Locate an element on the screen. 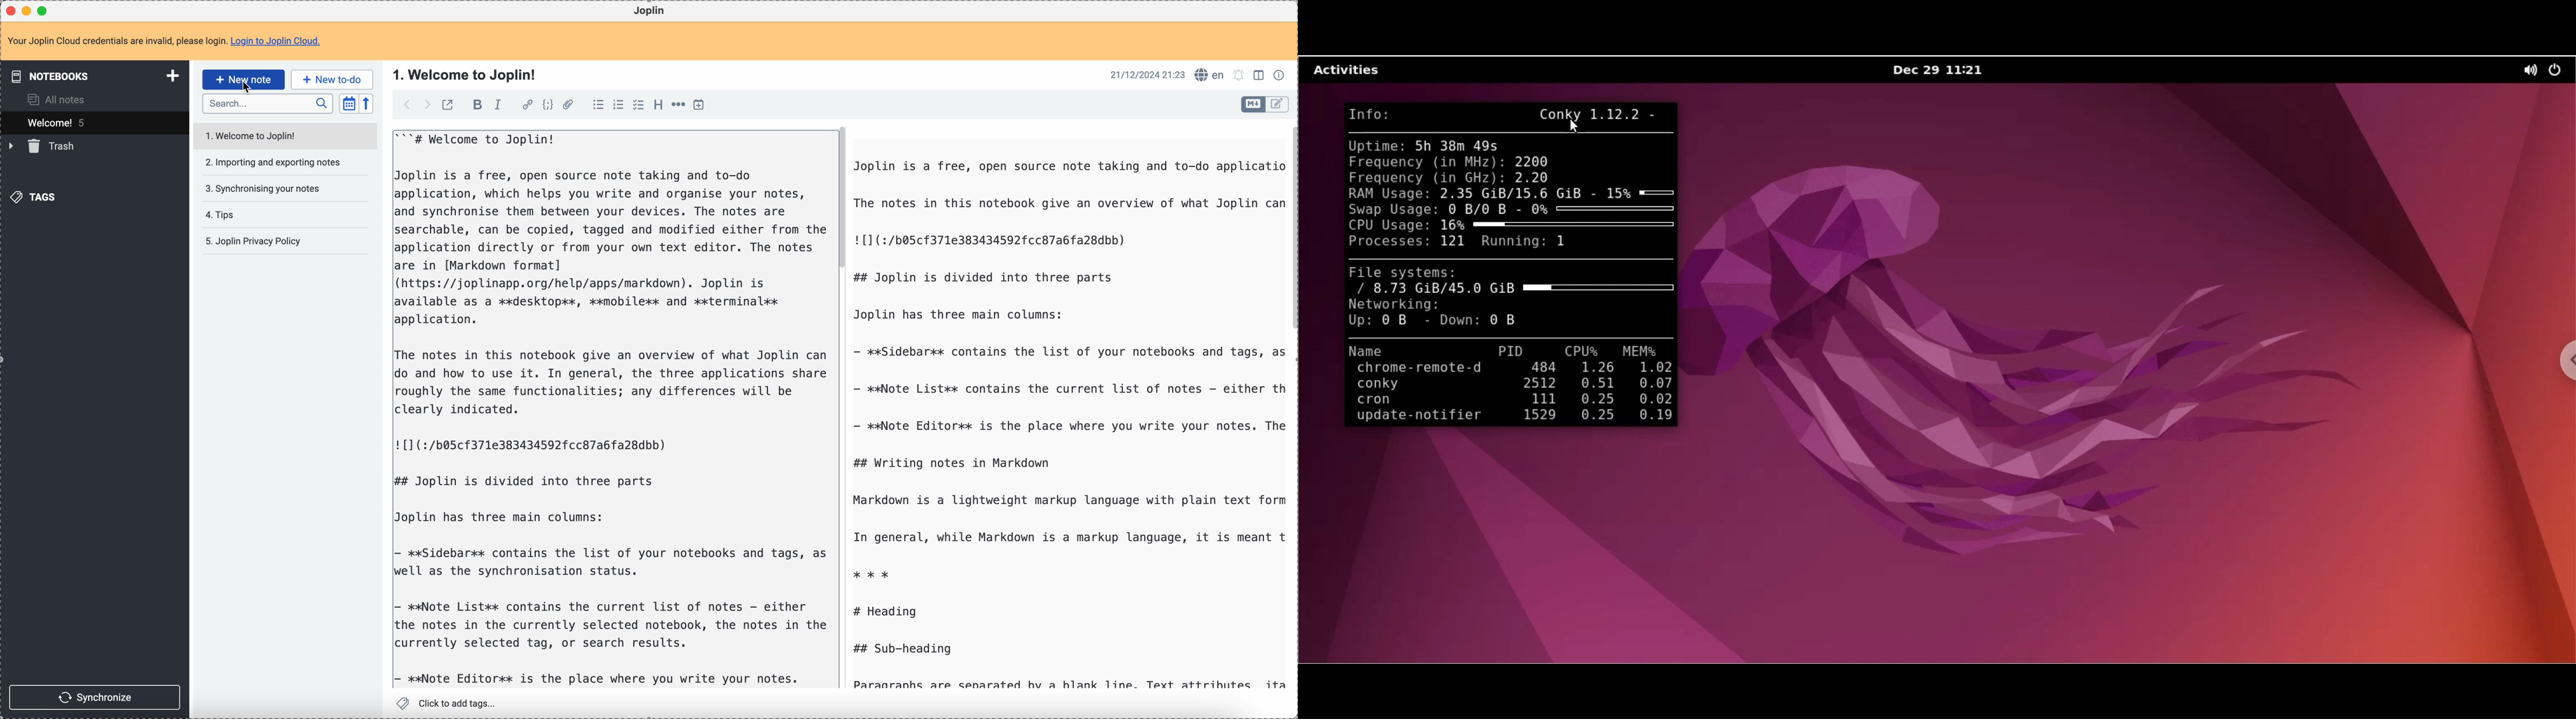 This screenshot has width=2576, height=728. set alarm is located at coordinates (1239, 75).